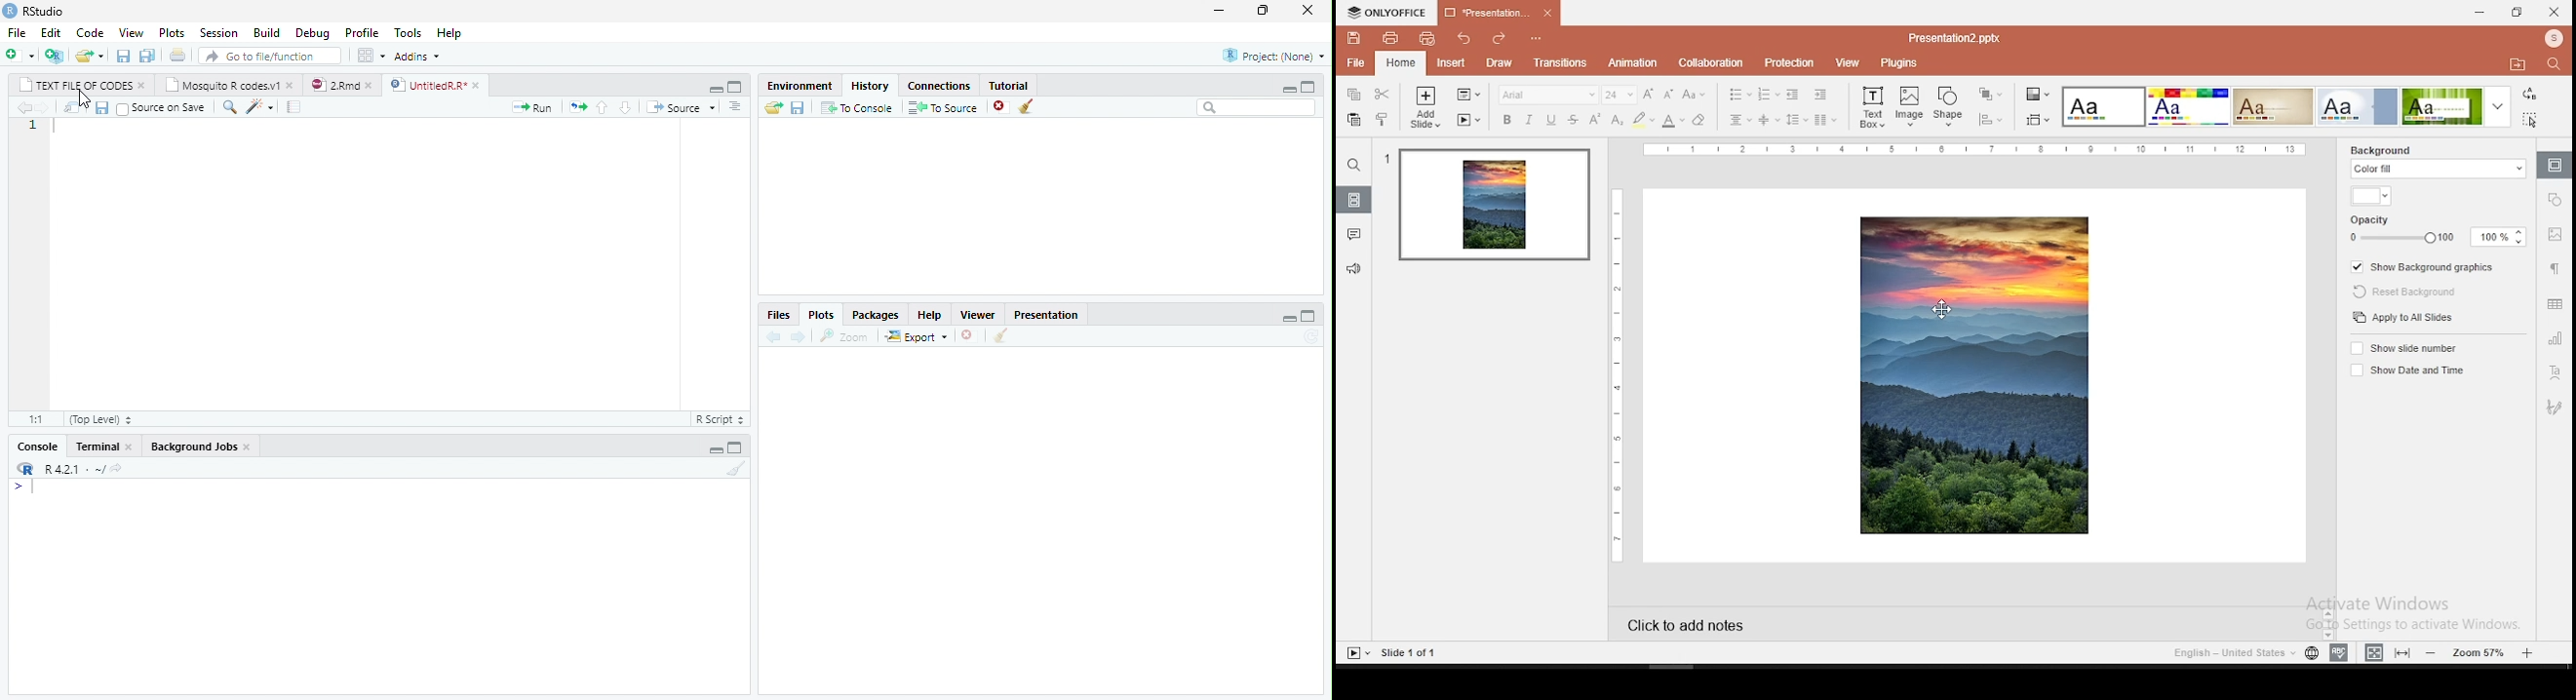  Describe the element at coordinates (48, 32) in the screenshot. I see `edit` at that location.